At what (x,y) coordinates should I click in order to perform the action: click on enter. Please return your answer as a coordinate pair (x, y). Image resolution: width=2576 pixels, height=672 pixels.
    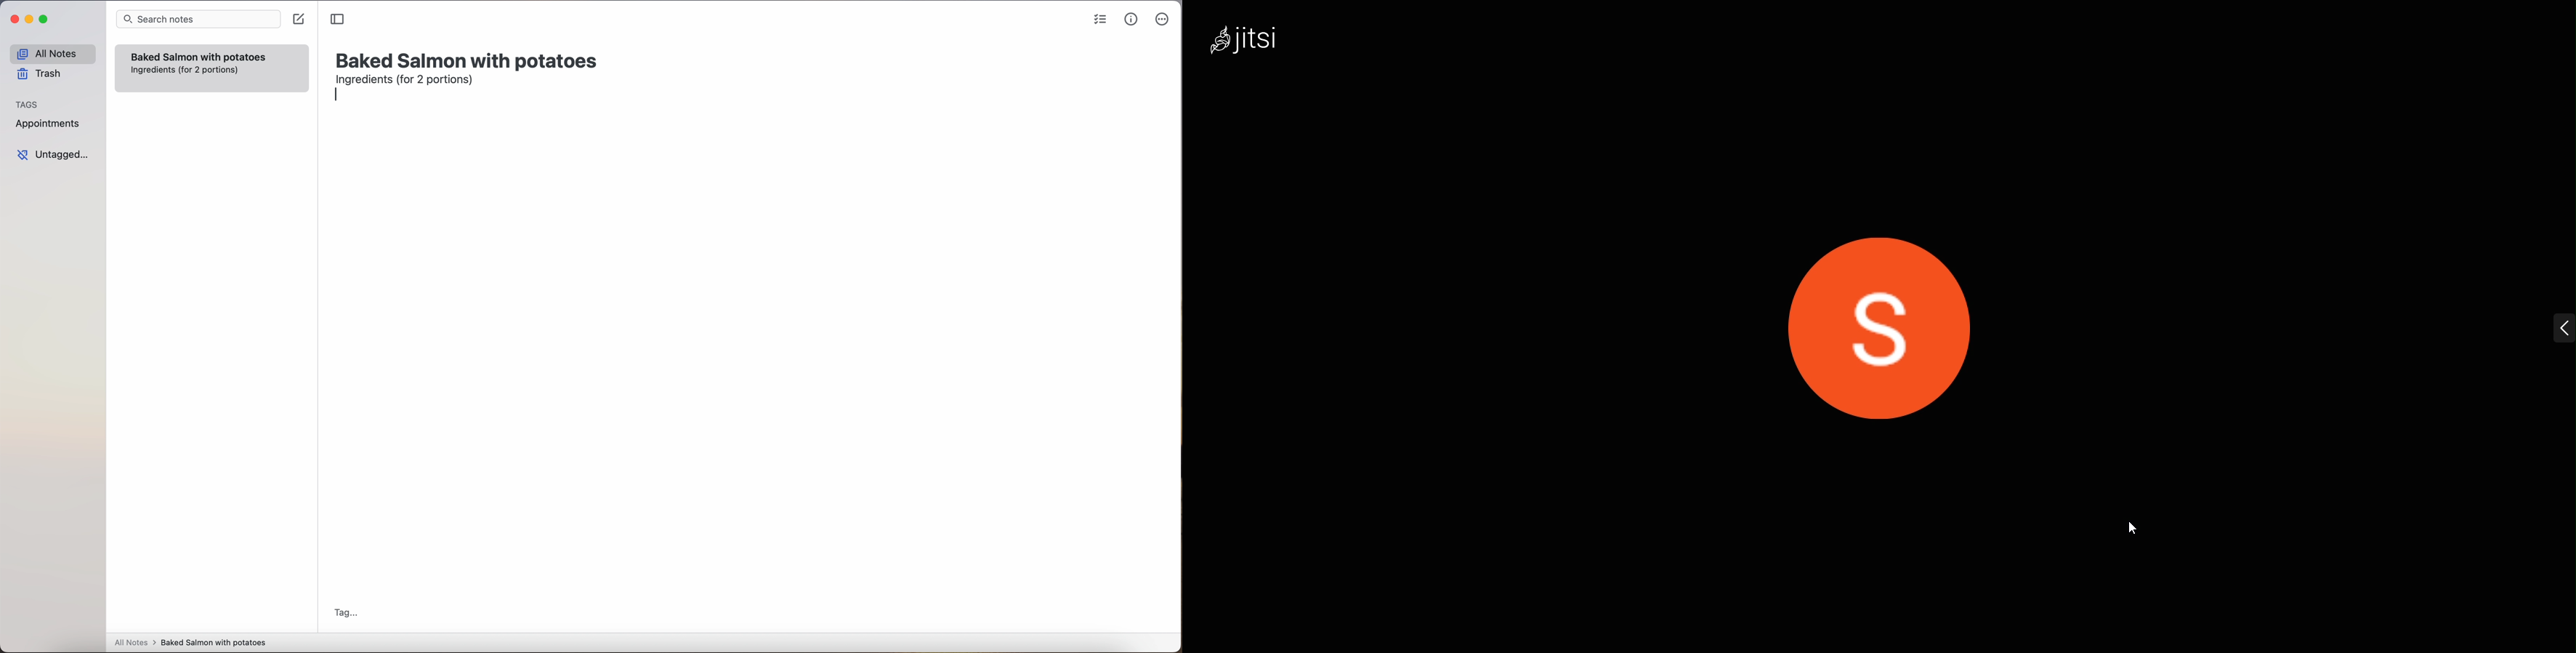
    Looking at the image, I should click on (339, 97).